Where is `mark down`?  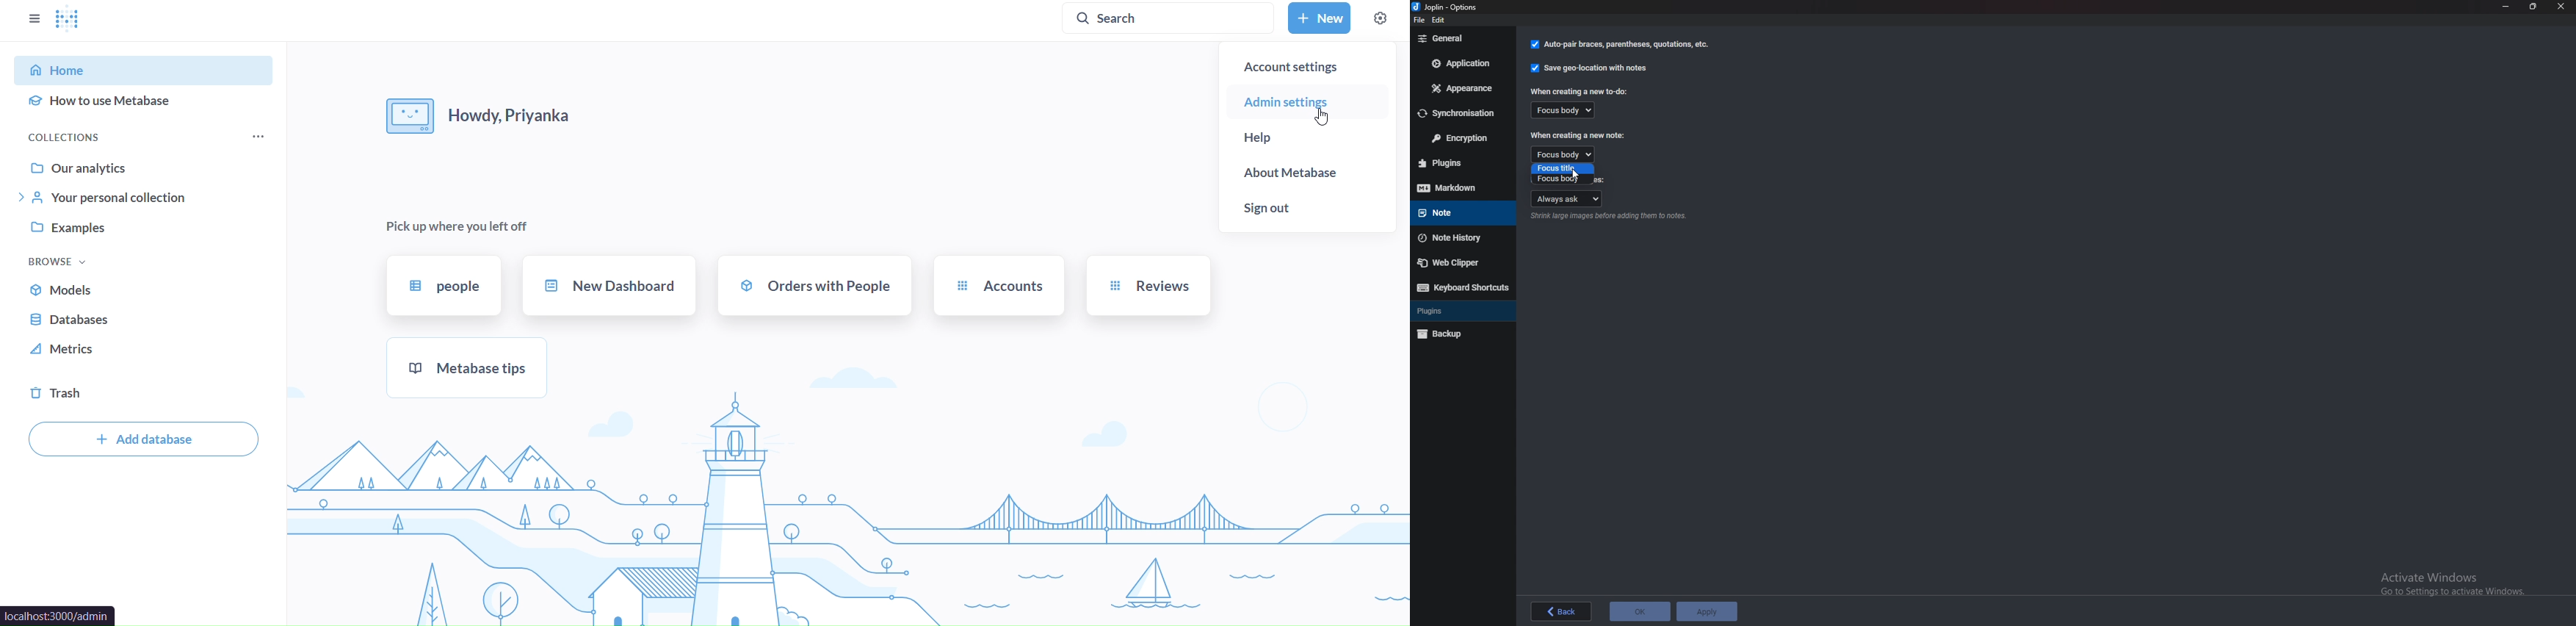 mark down is located at coordinates (1461, 187).